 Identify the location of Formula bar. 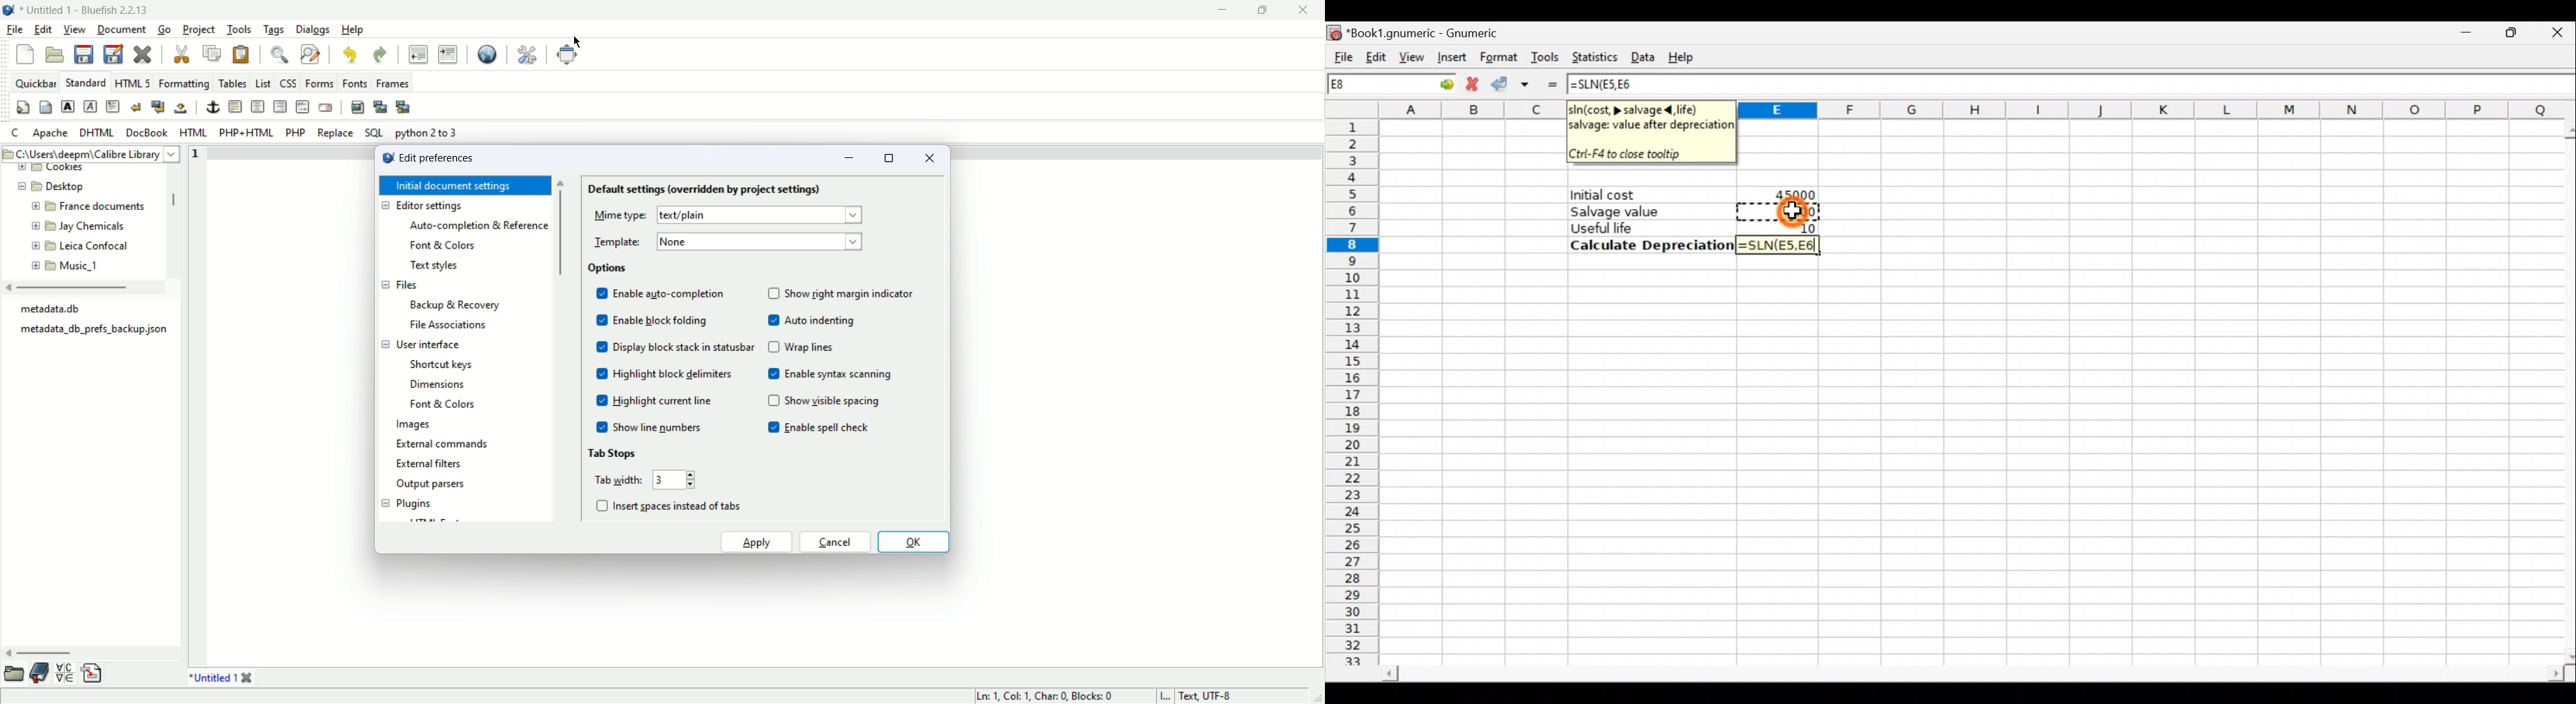
(2114, 85).